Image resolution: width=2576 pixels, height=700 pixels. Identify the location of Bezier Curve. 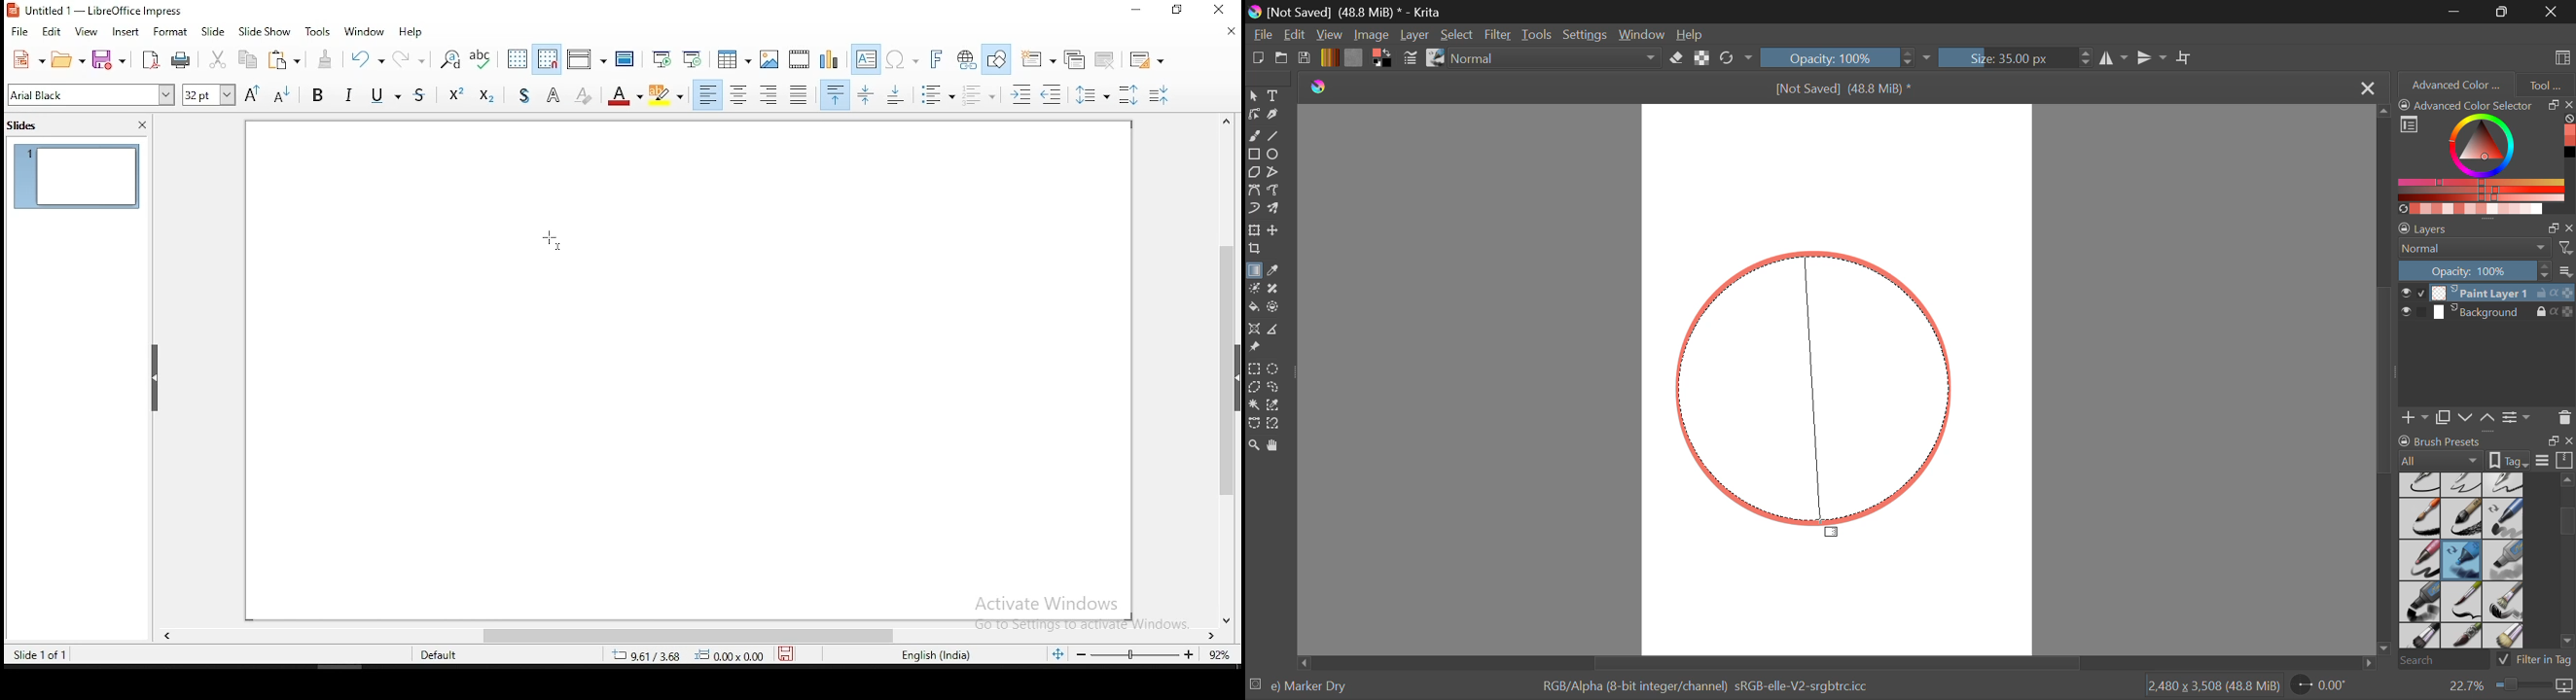
(1256, 192).